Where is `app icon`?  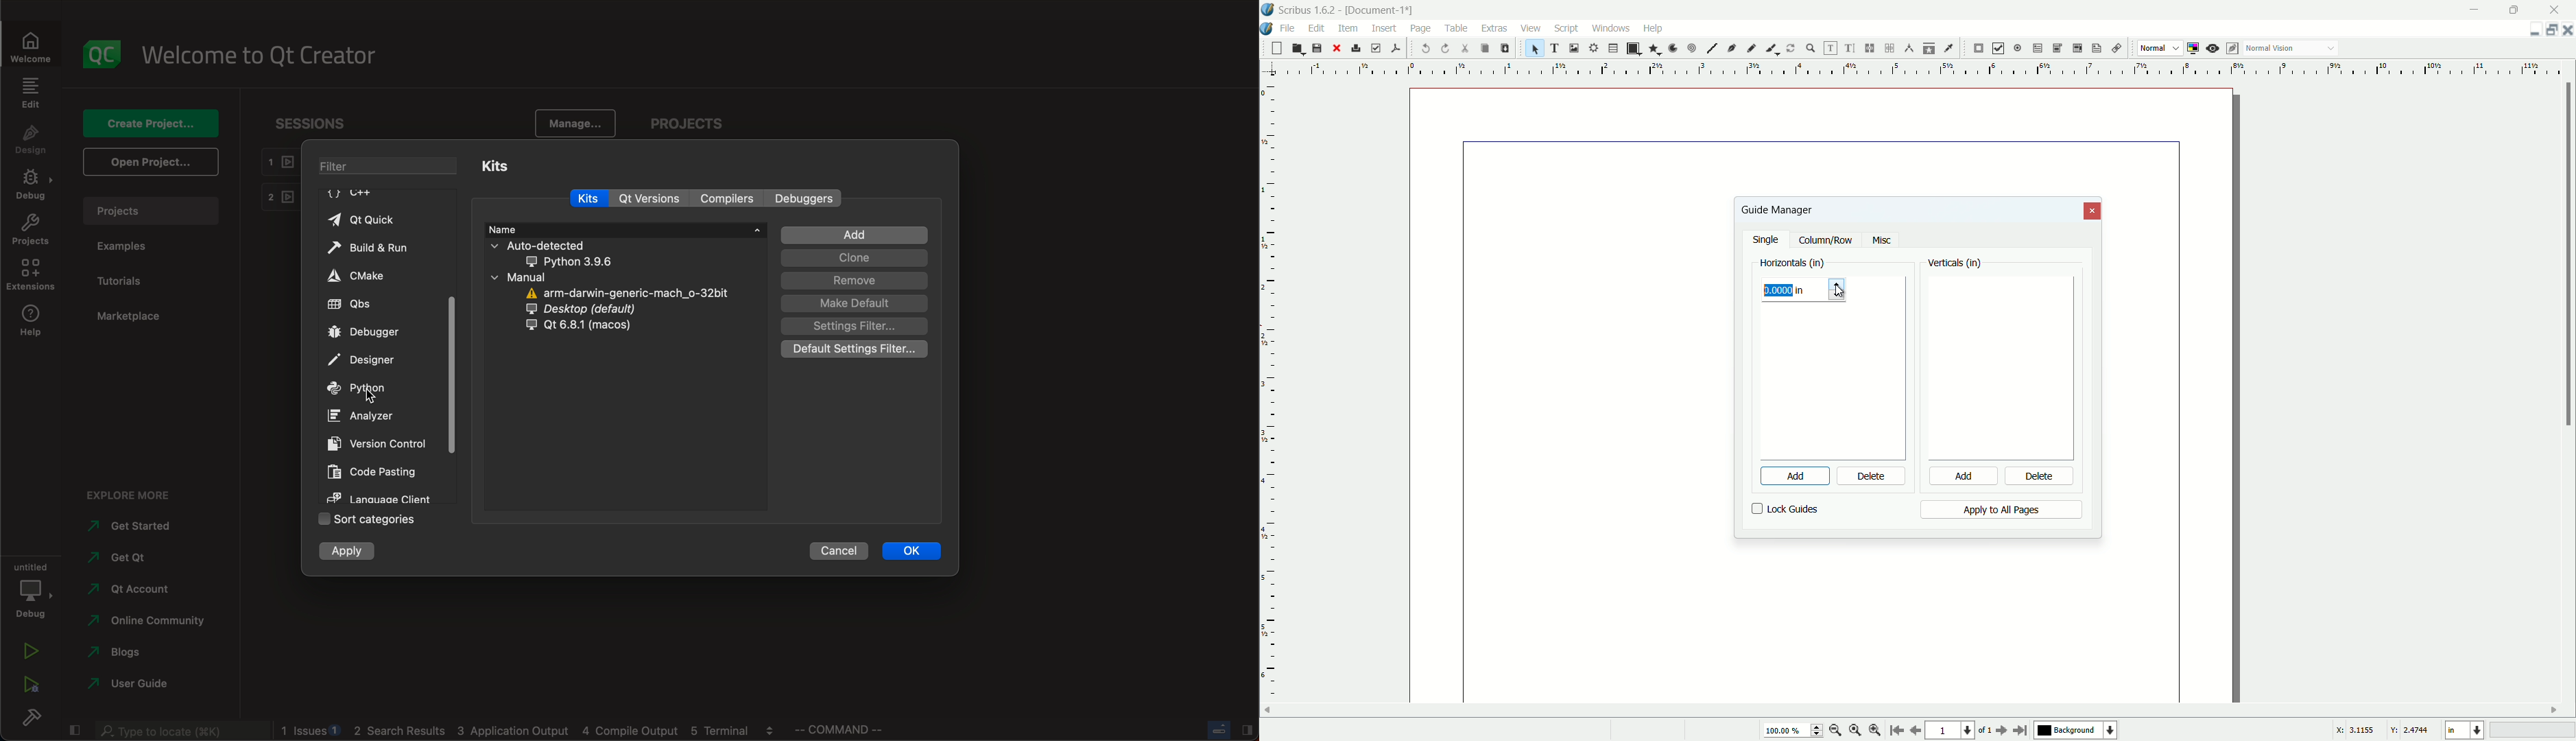
app icon is located at coordinates (1267, 10).